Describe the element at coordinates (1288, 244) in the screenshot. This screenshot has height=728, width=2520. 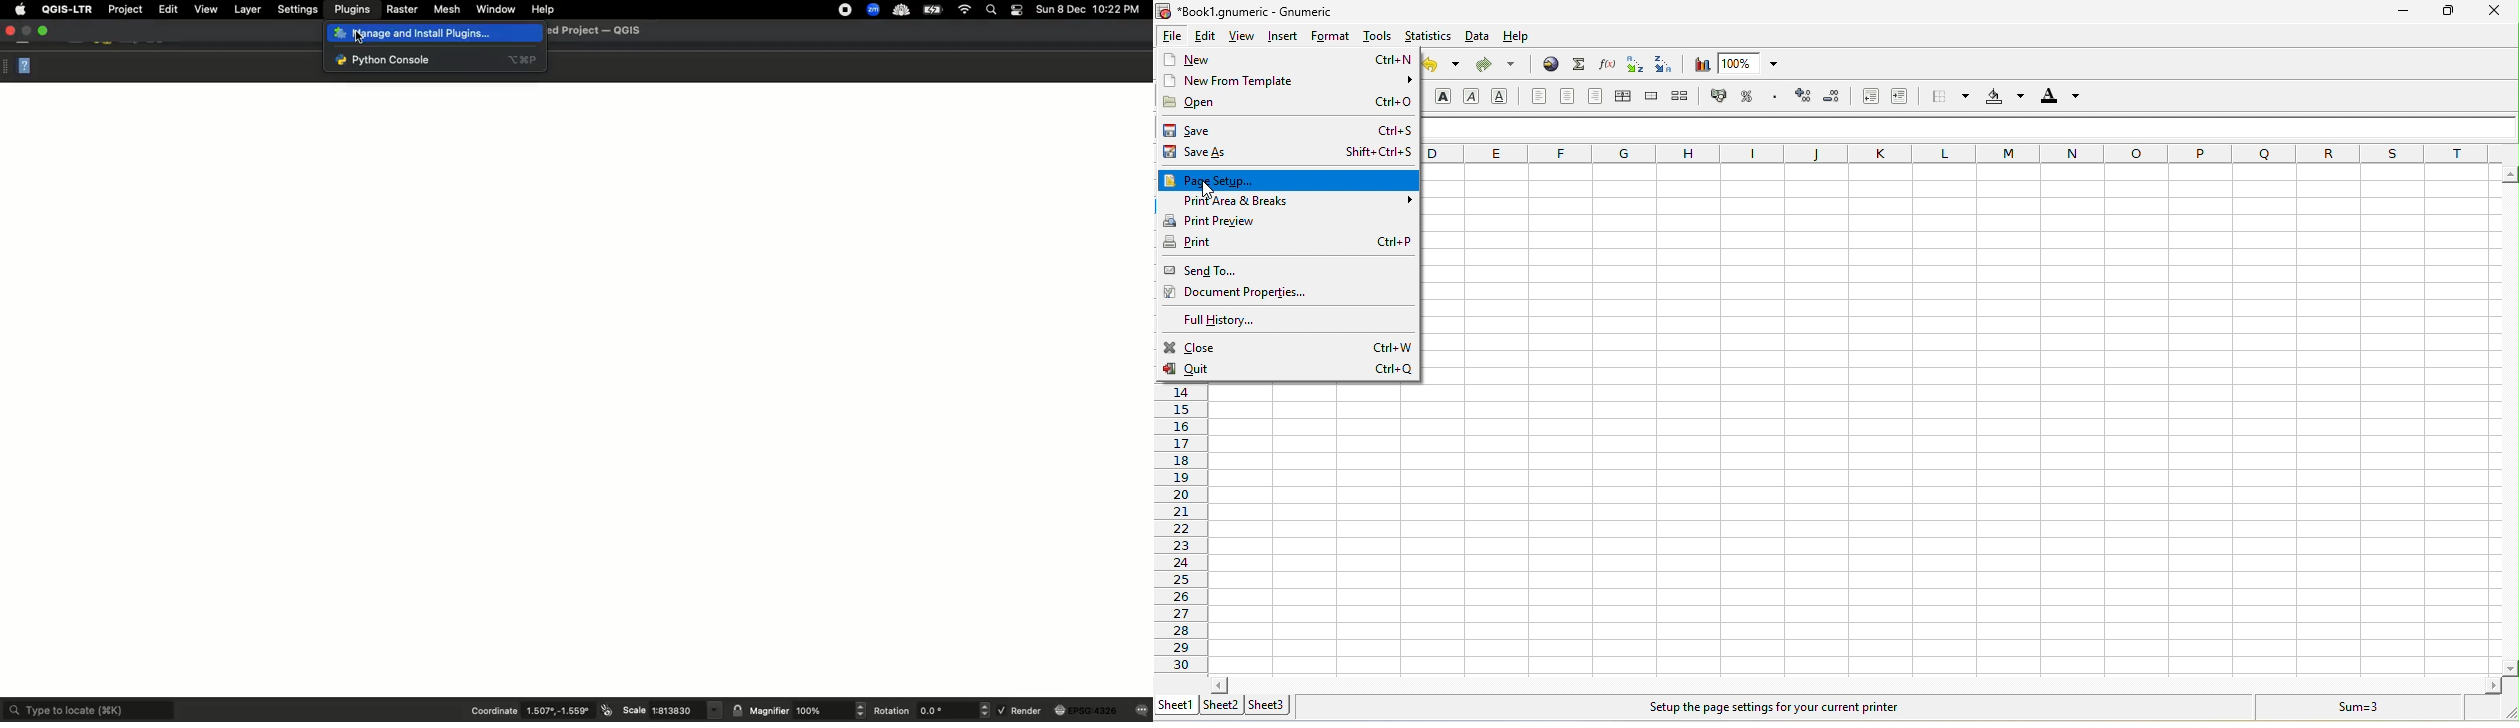
I see `print` at that location.